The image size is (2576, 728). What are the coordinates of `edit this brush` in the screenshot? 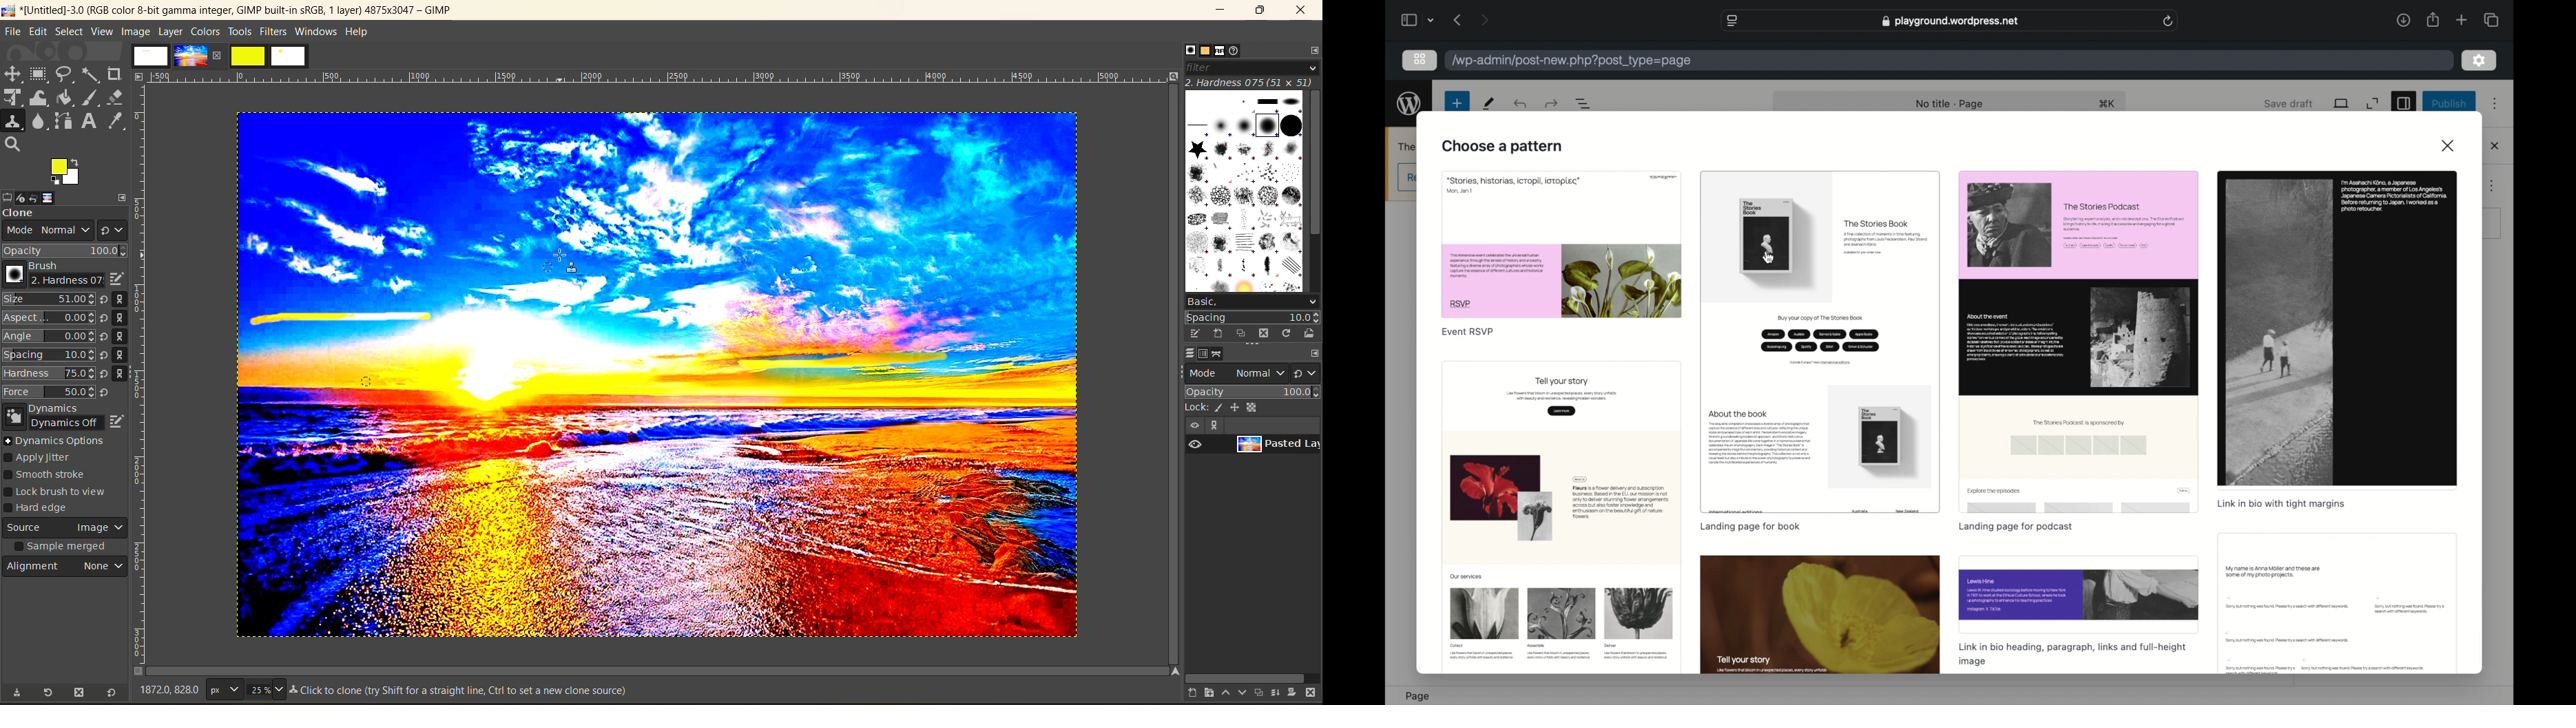 It's located at (1190, 333).